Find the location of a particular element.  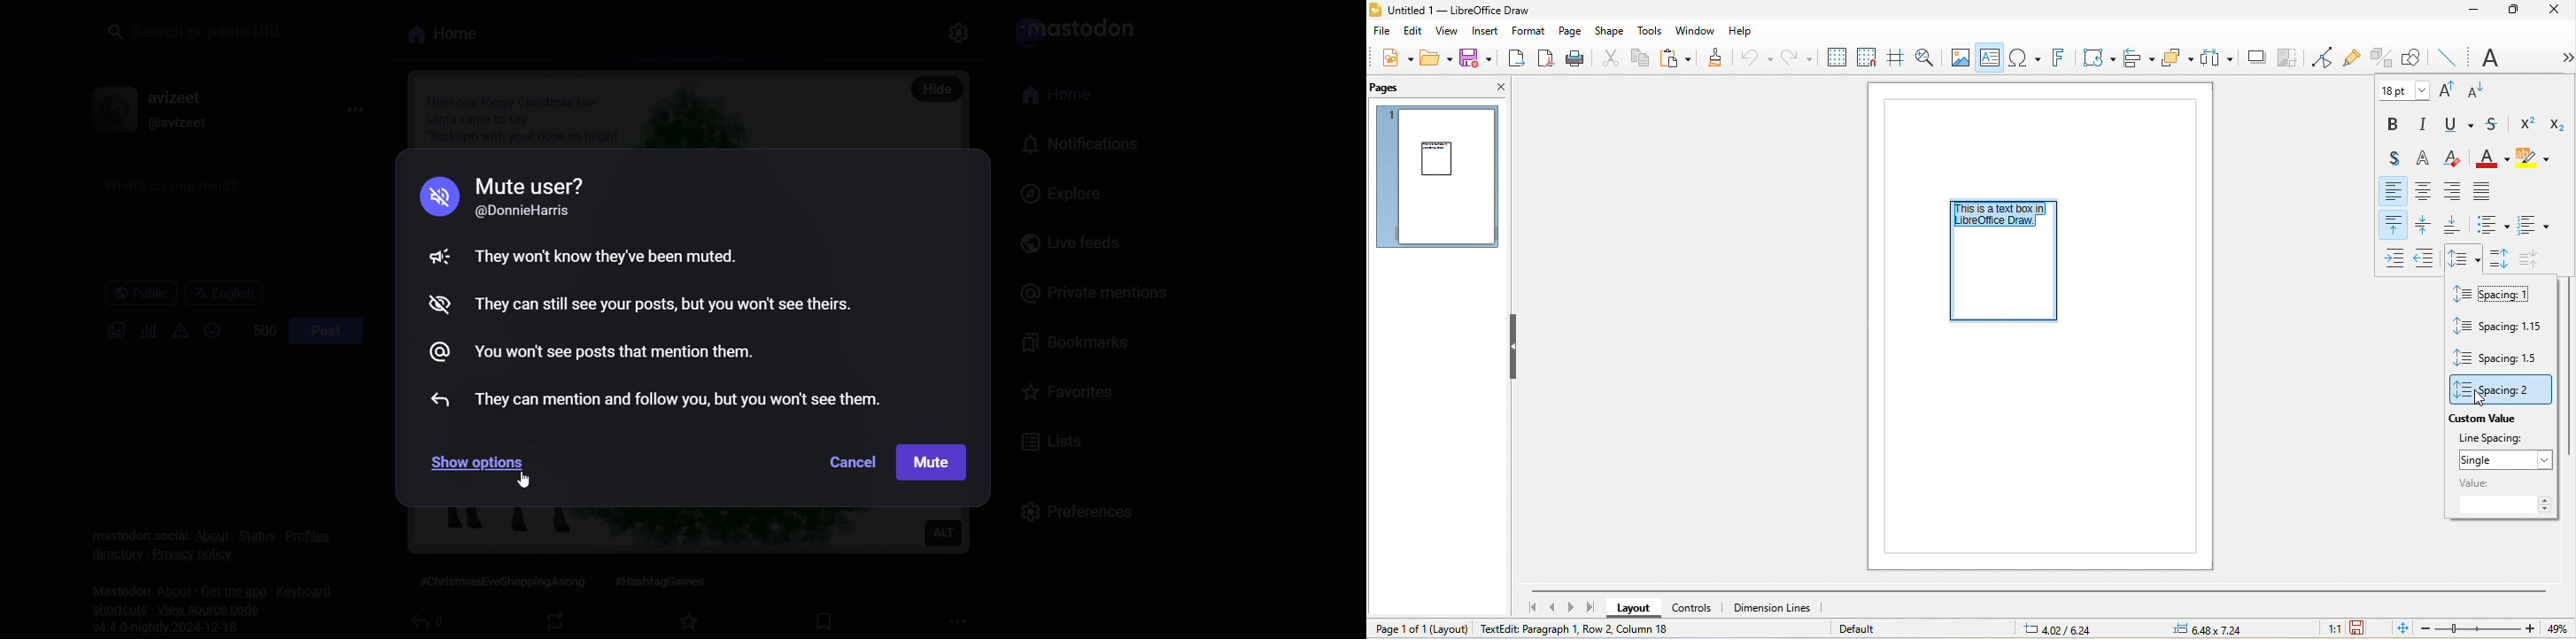

text box is located at coordinates (1991, 58).